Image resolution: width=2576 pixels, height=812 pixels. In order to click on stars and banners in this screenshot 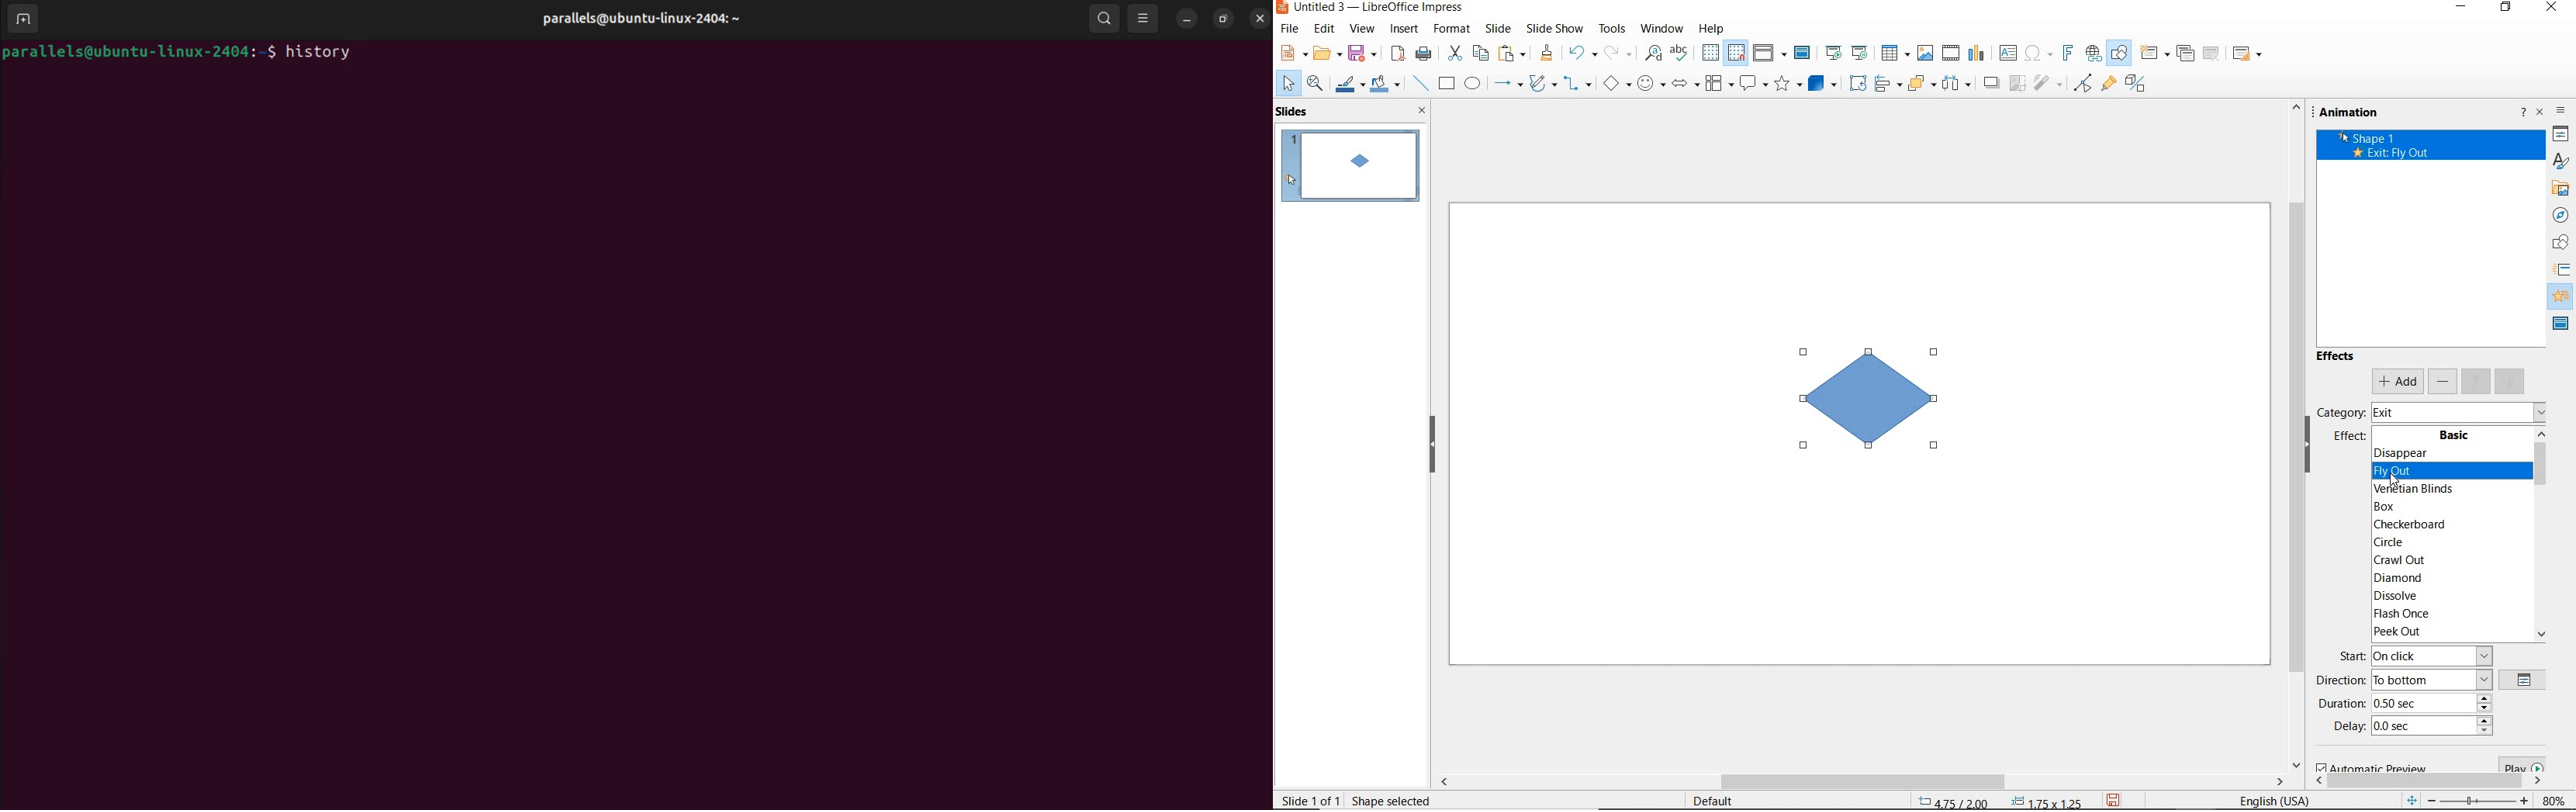, I will do `click(1789, 83)`.